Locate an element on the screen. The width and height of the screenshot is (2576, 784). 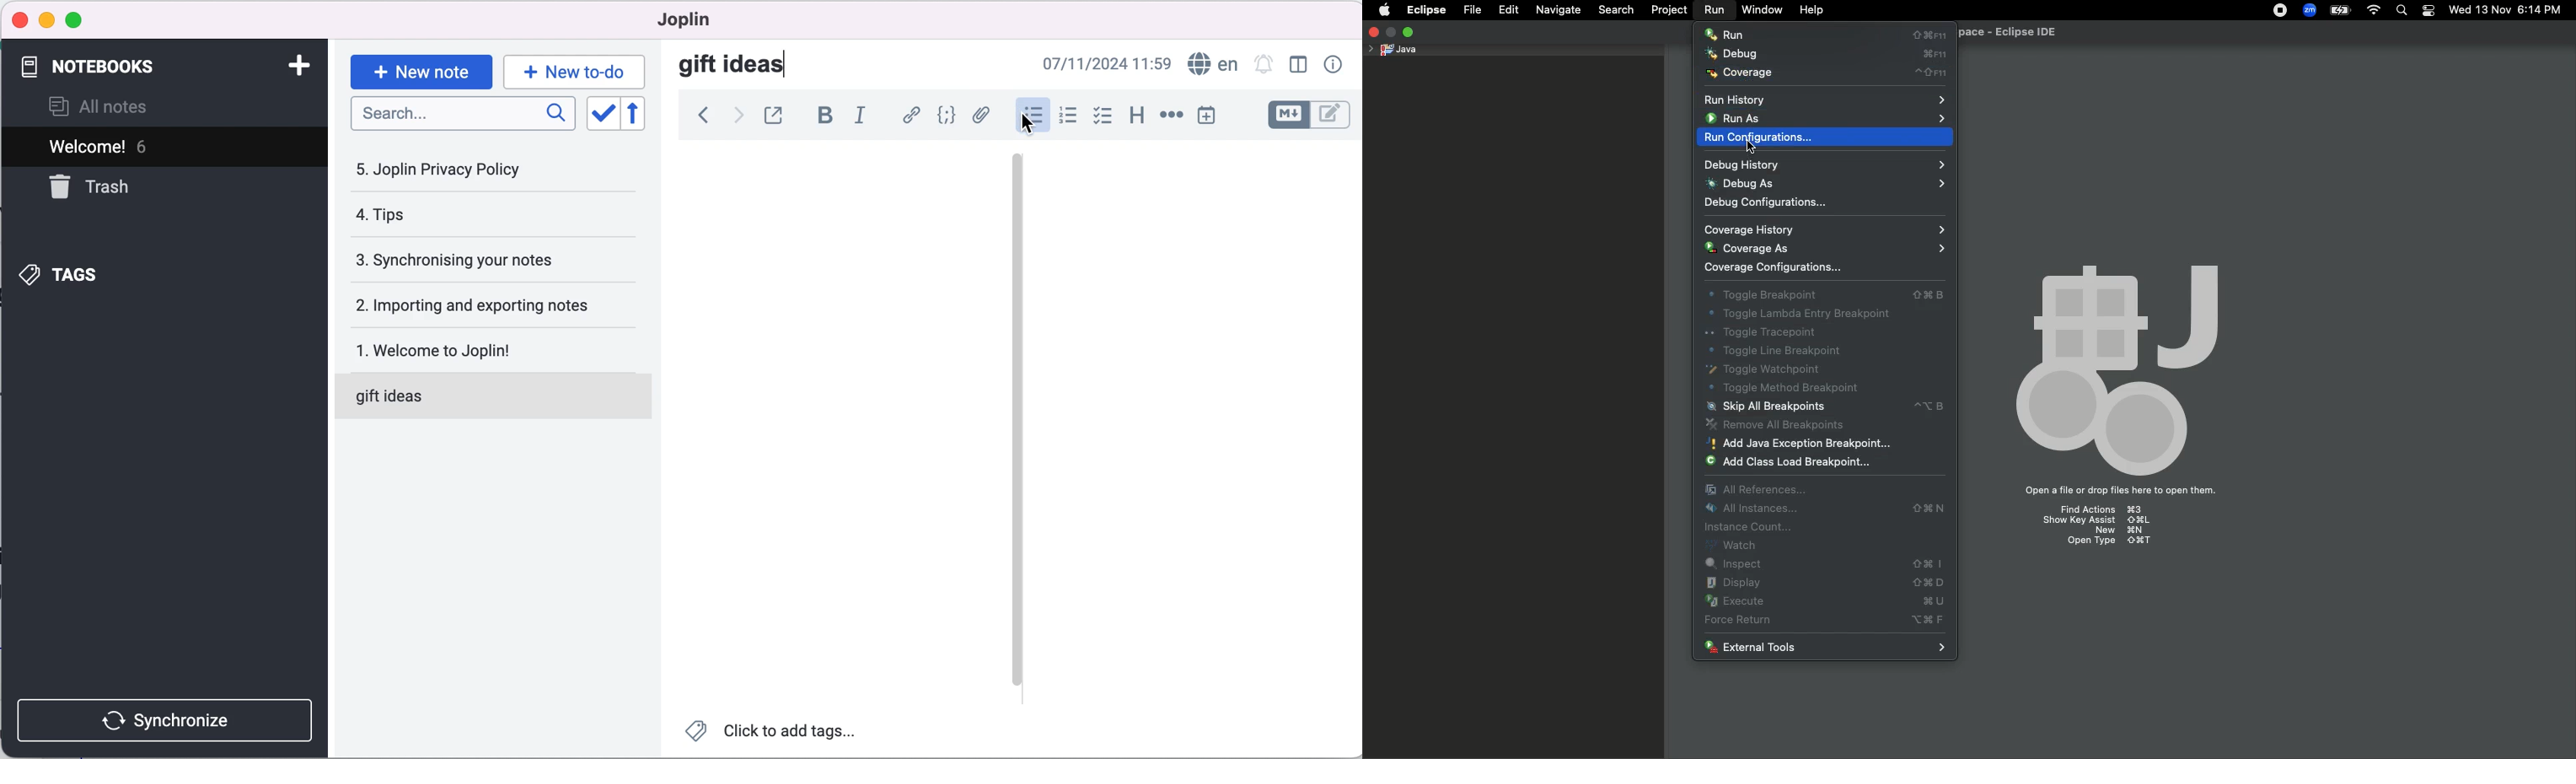
heading is located at coordinates (1136, 115).